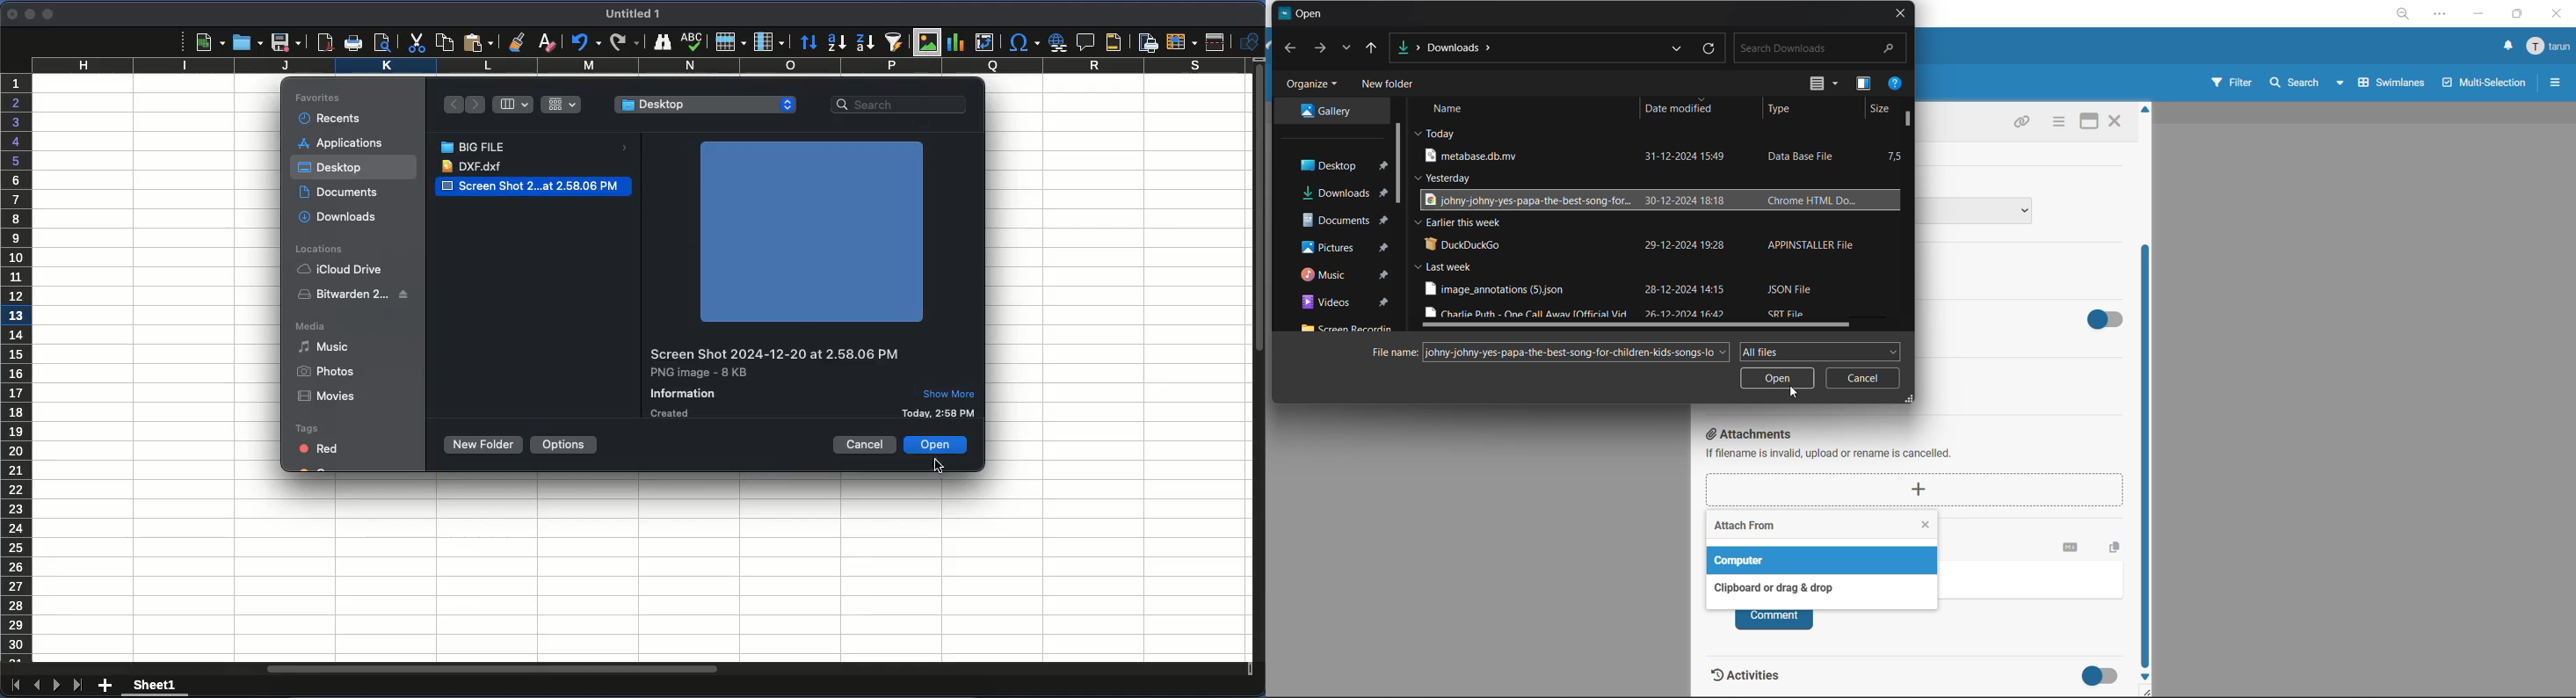  What do you see at coordinates (561, 104) in the screenshot?
I see `grid` at bounding box center [561, 104].